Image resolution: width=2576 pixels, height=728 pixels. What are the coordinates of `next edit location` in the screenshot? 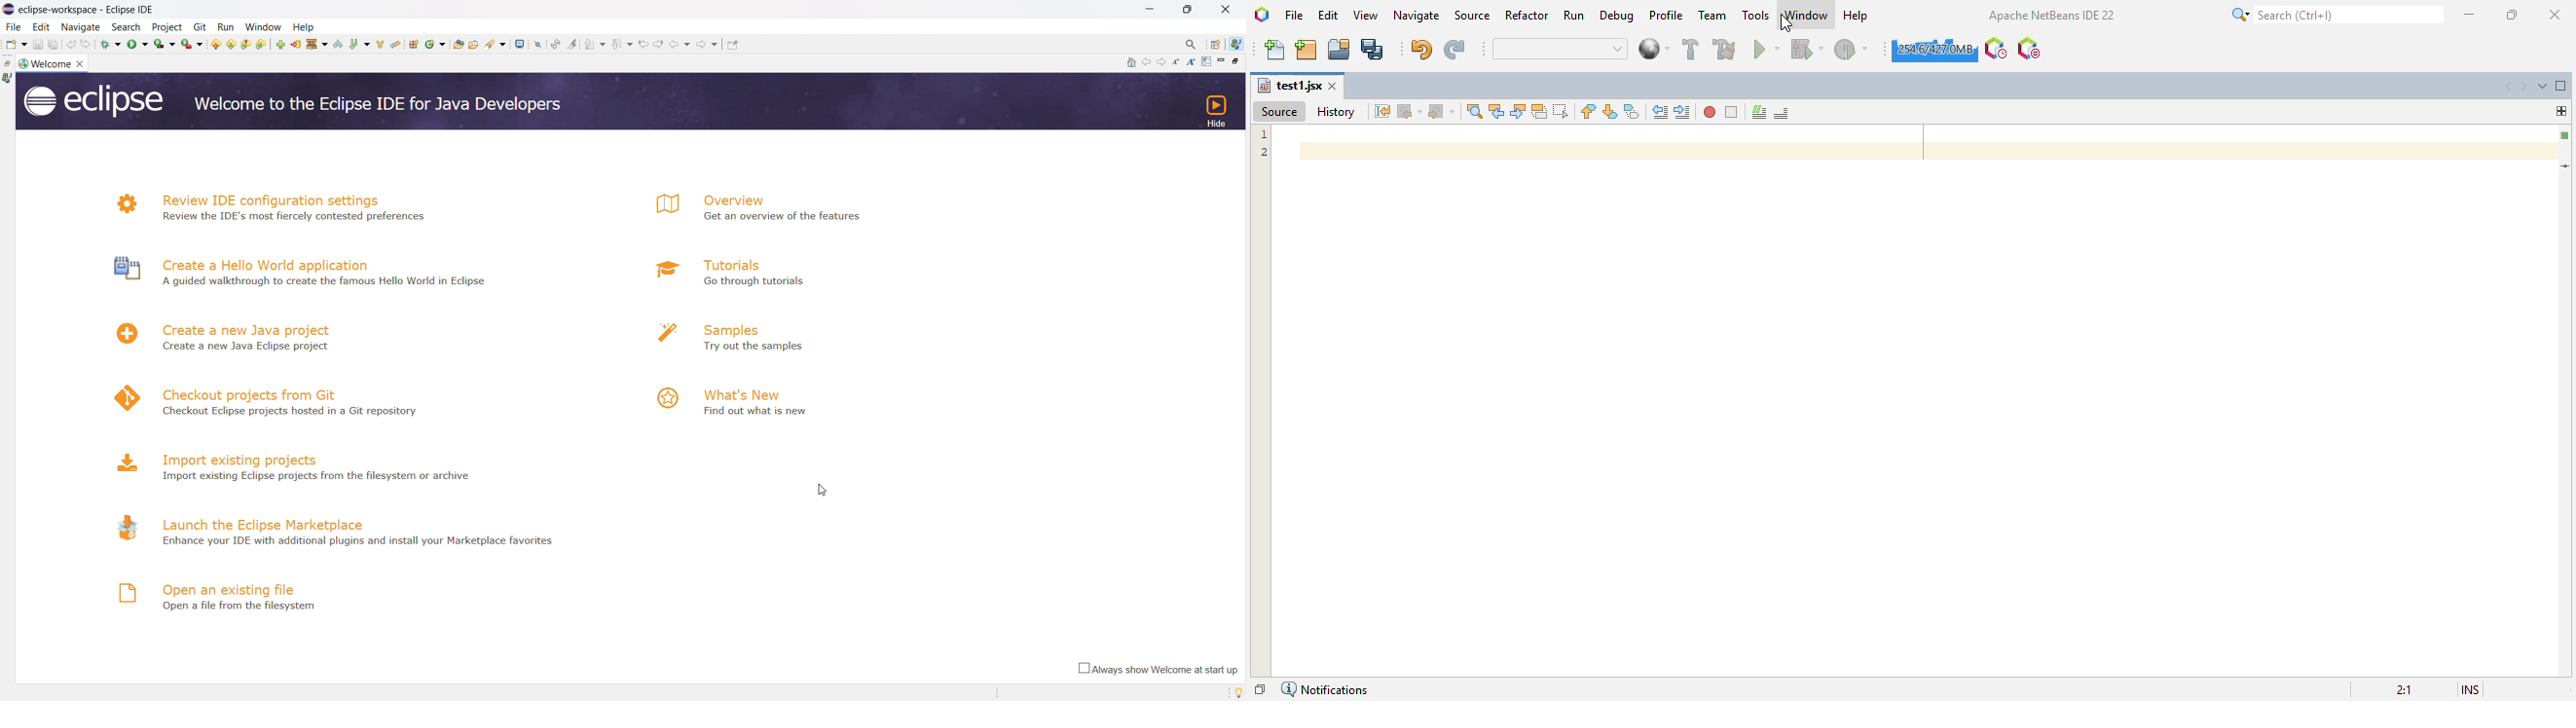 It's located at (462, 43).